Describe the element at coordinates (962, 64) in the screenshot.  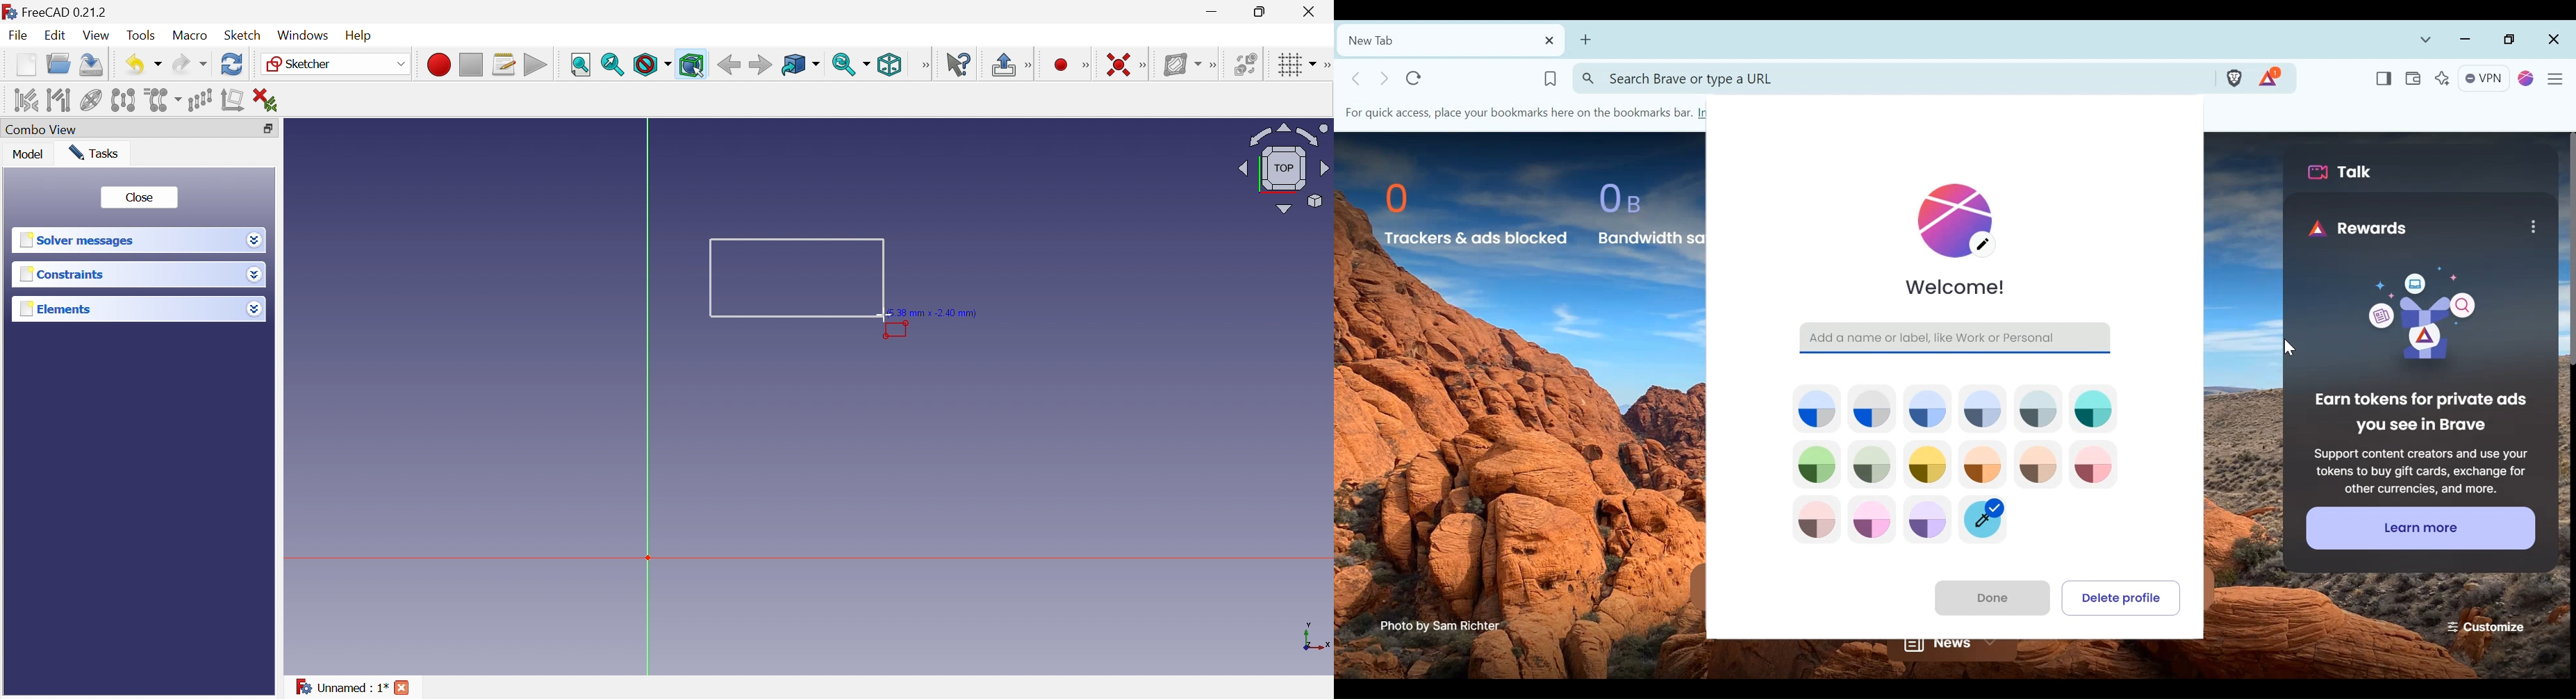
I see `What's this` at that location.